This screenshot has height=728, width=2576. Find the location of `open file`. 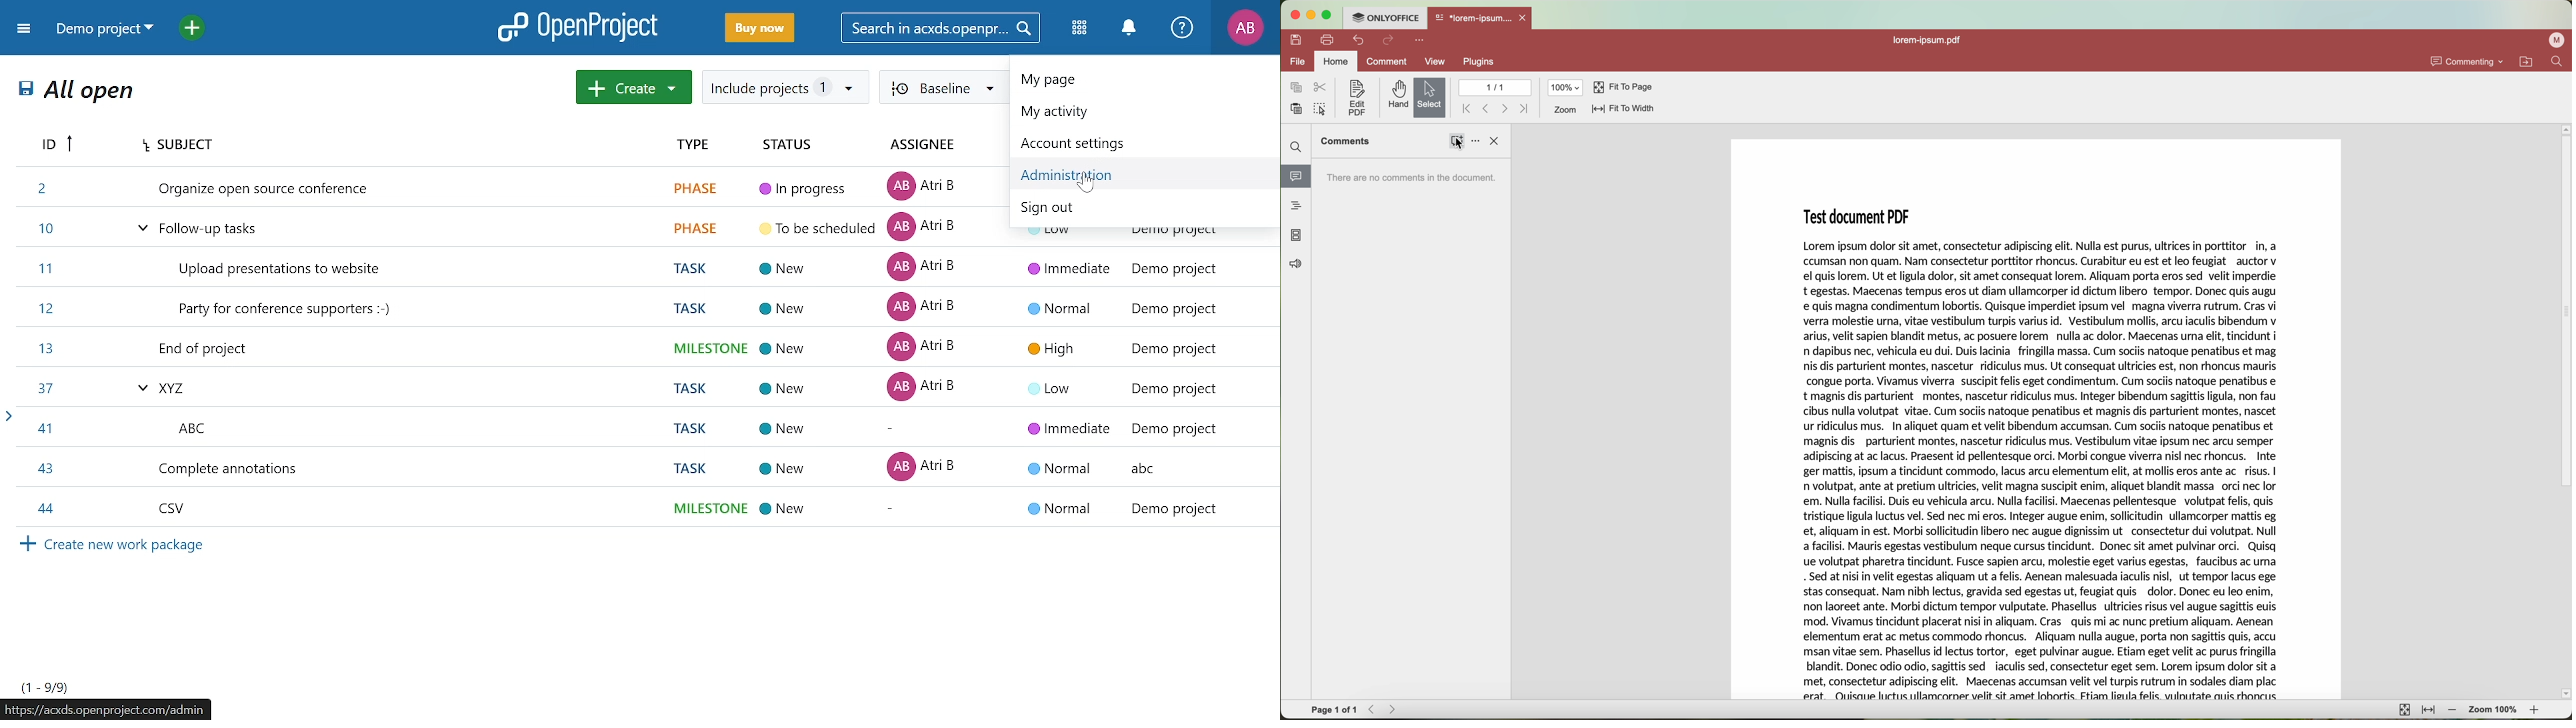

open file is located at coordinates (1481, 18).